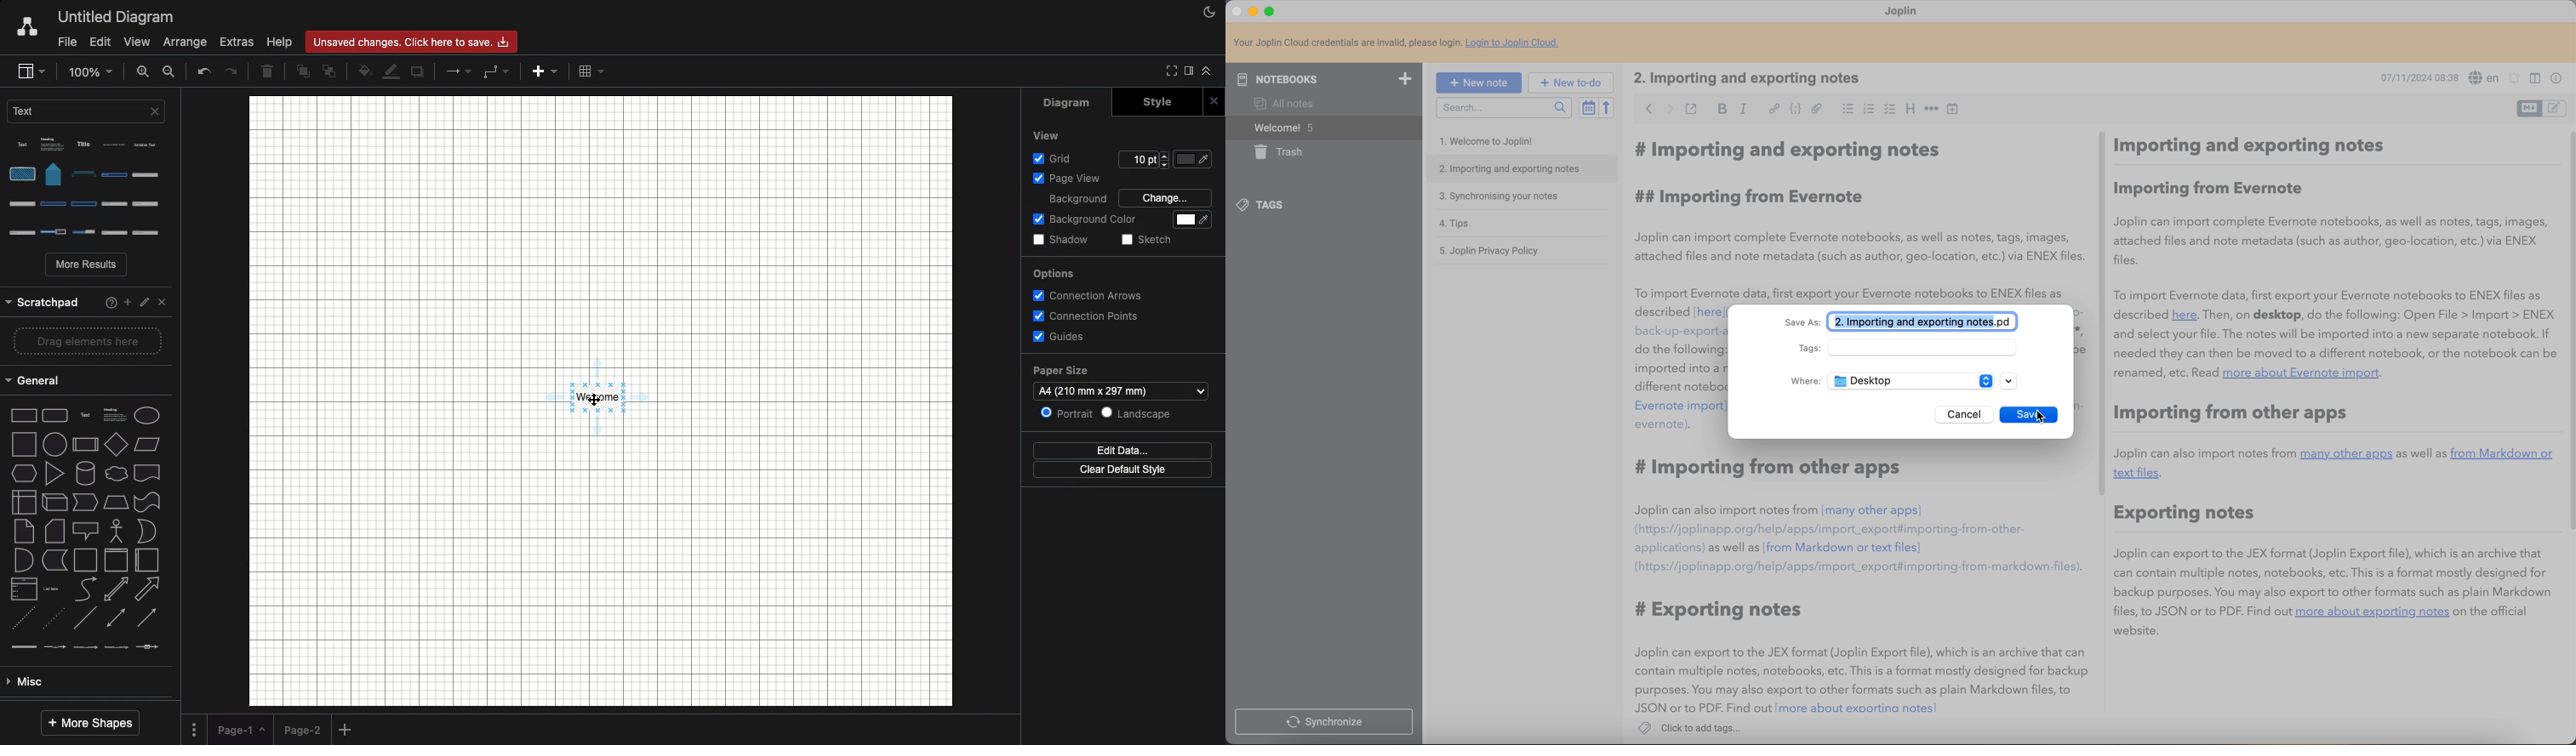 The width and height of the screenshot is (2576, 756). What do you see at coordinates (117, 18) in the screenshot?
I see `Untitled` at bounding box center [117, 18].